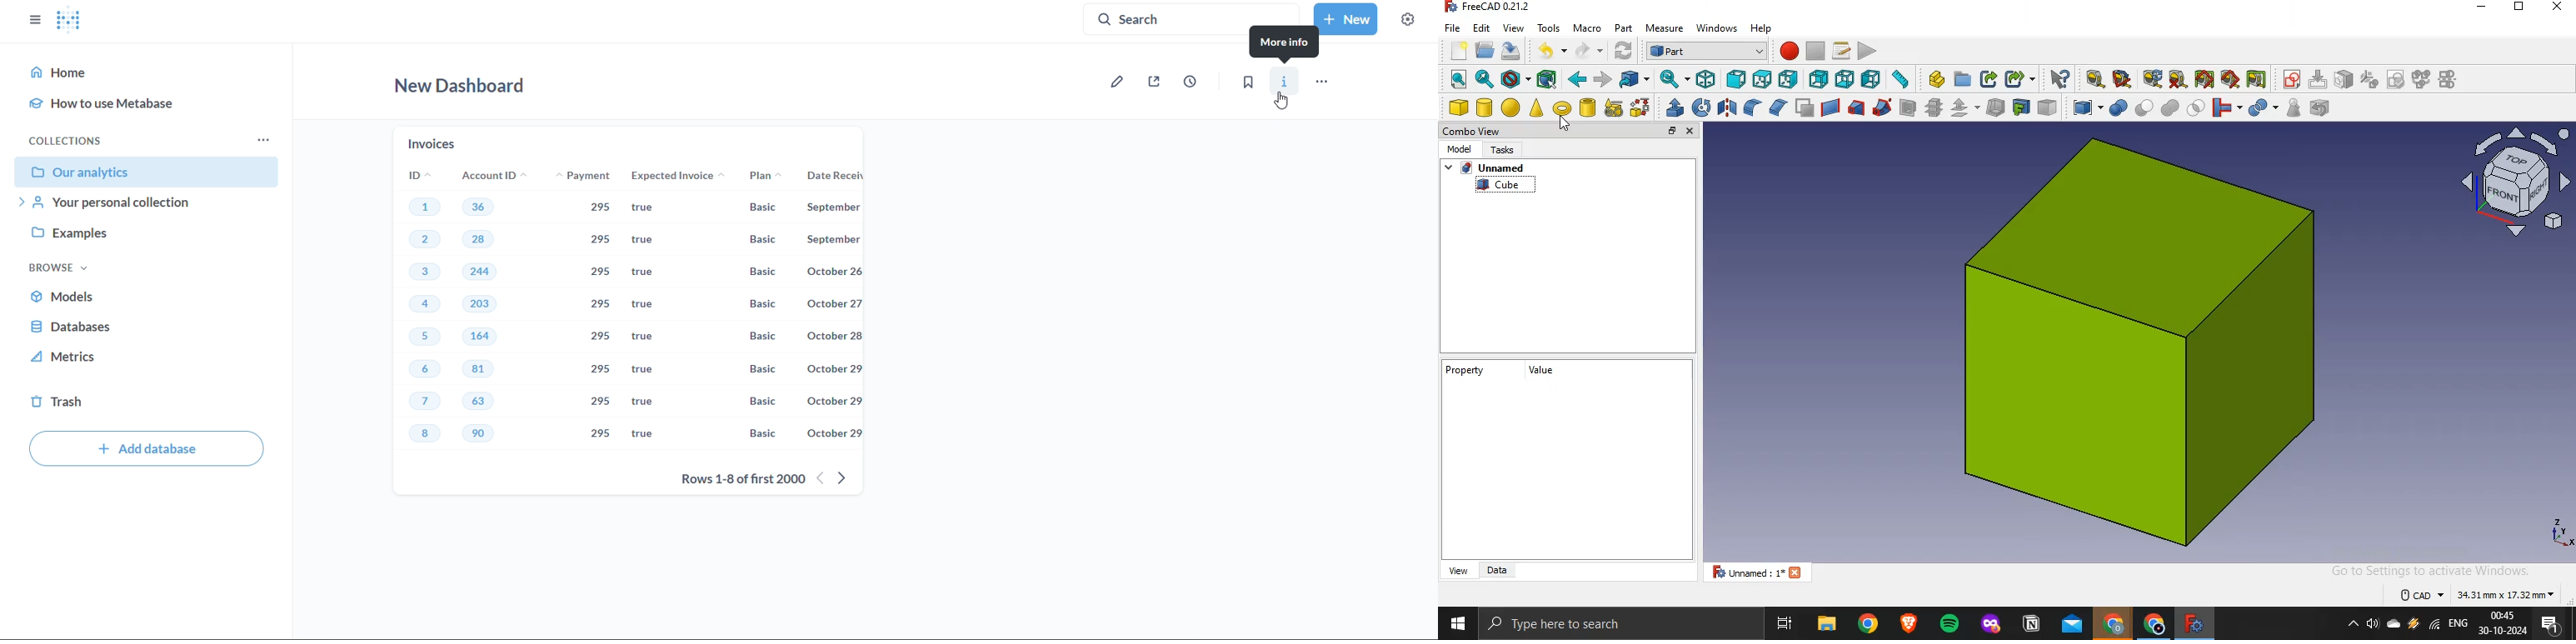 This screenshot has width=2576, height=644. Describe the element at coordinates (844, 209) in the screenshot. I see `September` at that location.